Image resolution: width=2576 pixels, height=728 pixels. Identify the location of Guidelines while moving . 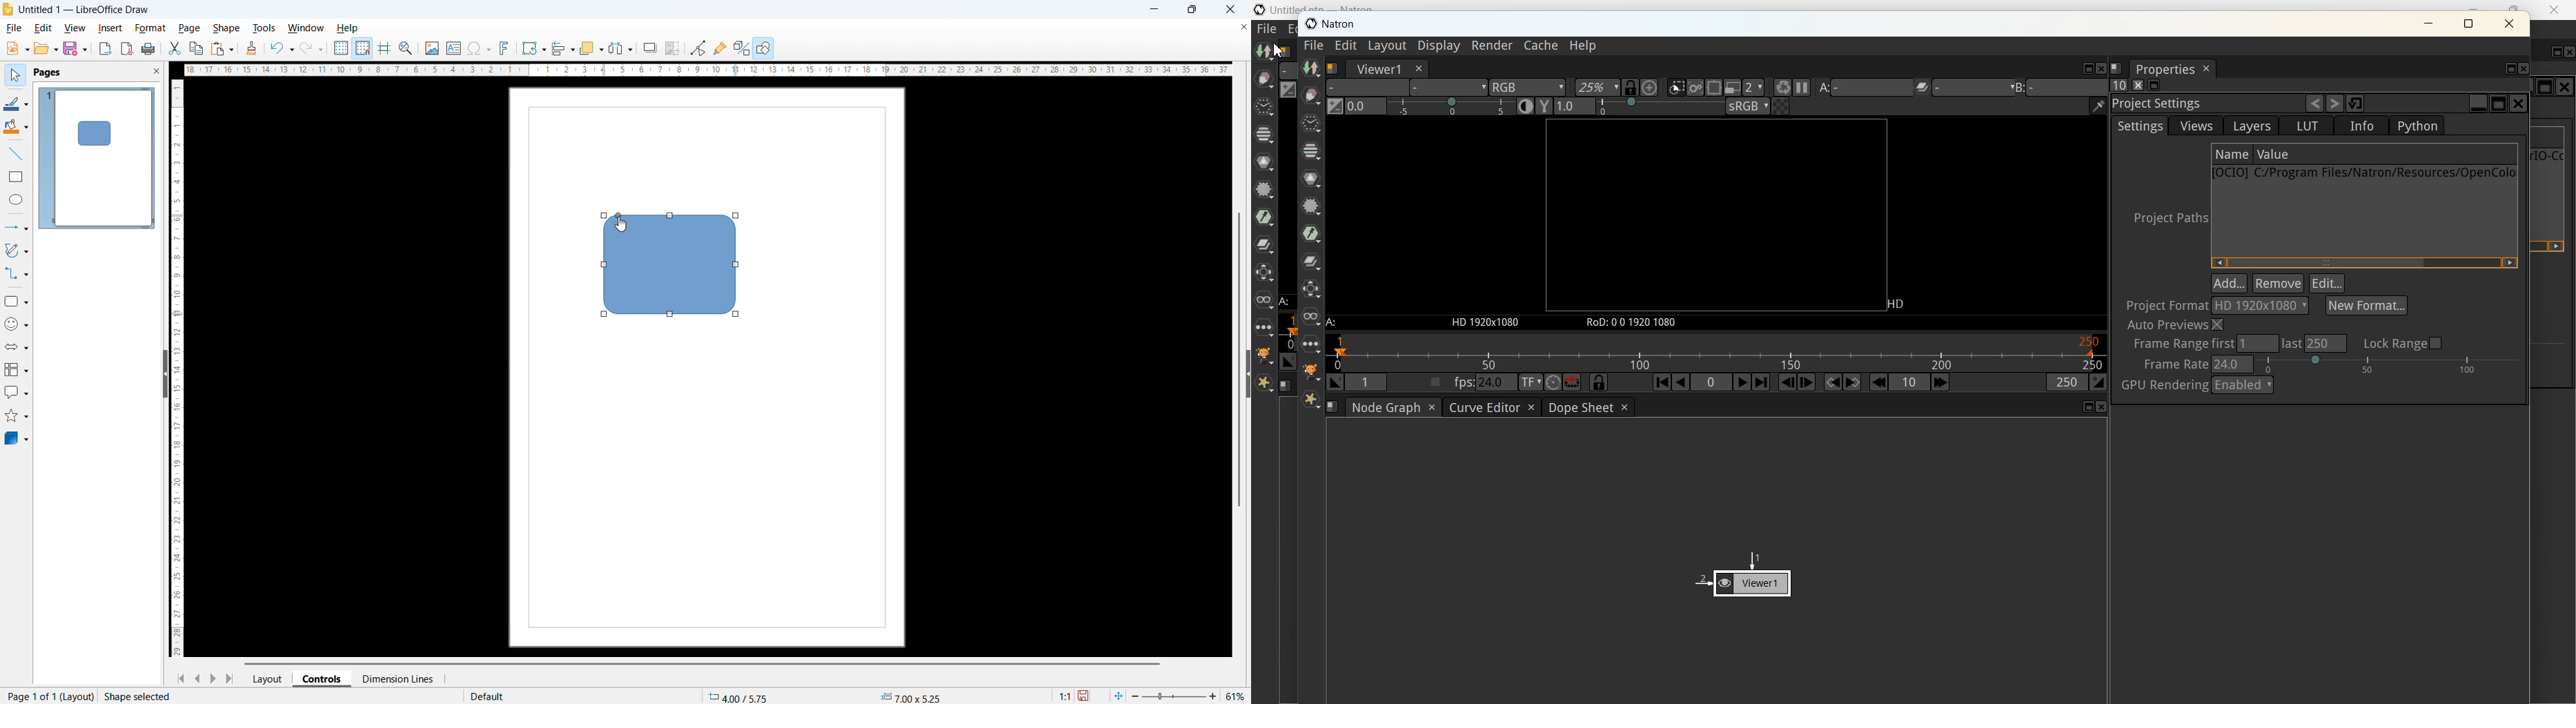
(384, 49).